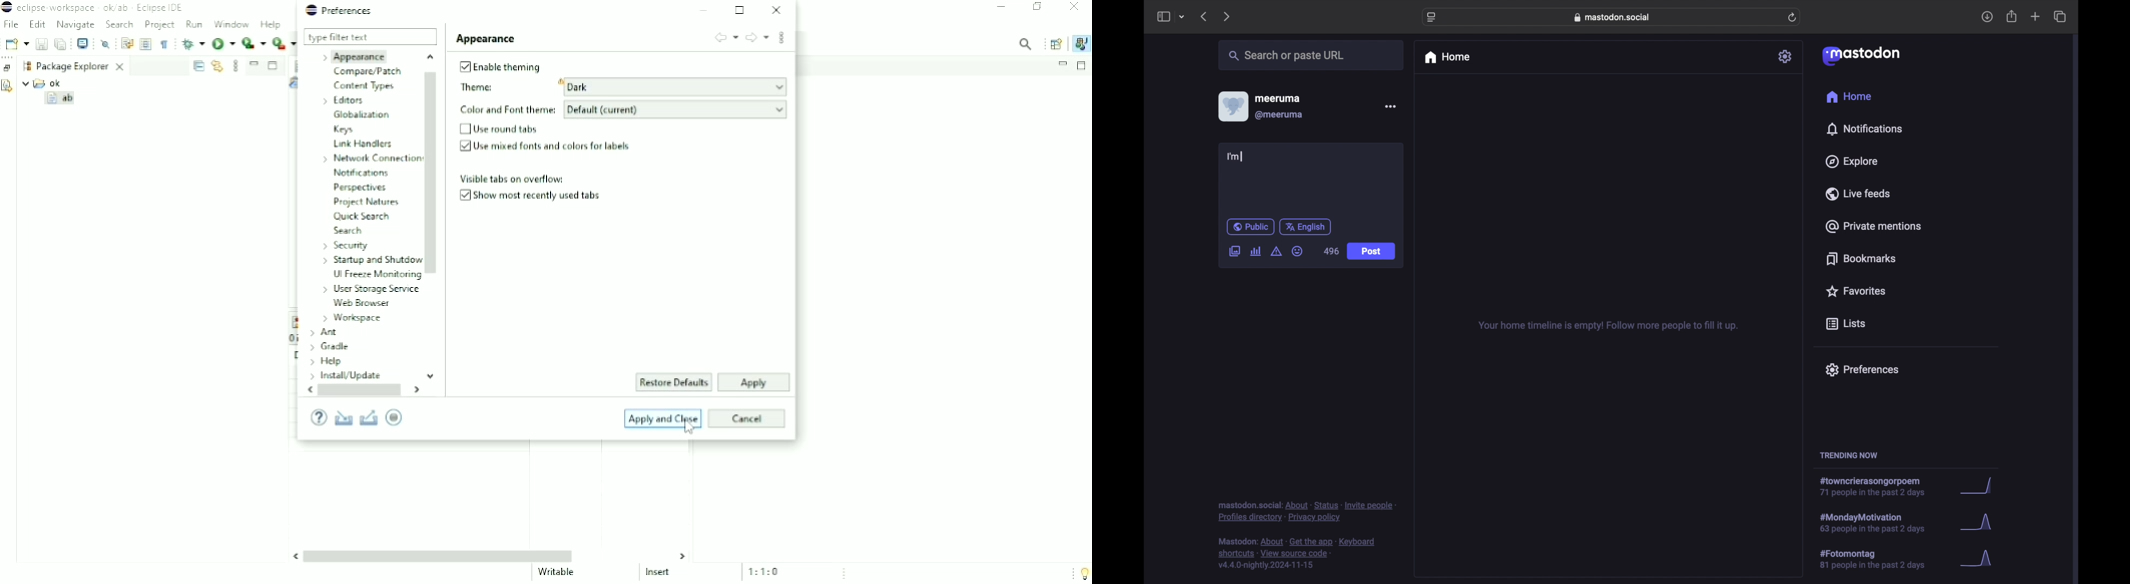 This screenshot has width=2156, height=588. What do you see at coordinates (1371, 251) in the screenshot?
I see `post` at bounding box center [1371, 251].